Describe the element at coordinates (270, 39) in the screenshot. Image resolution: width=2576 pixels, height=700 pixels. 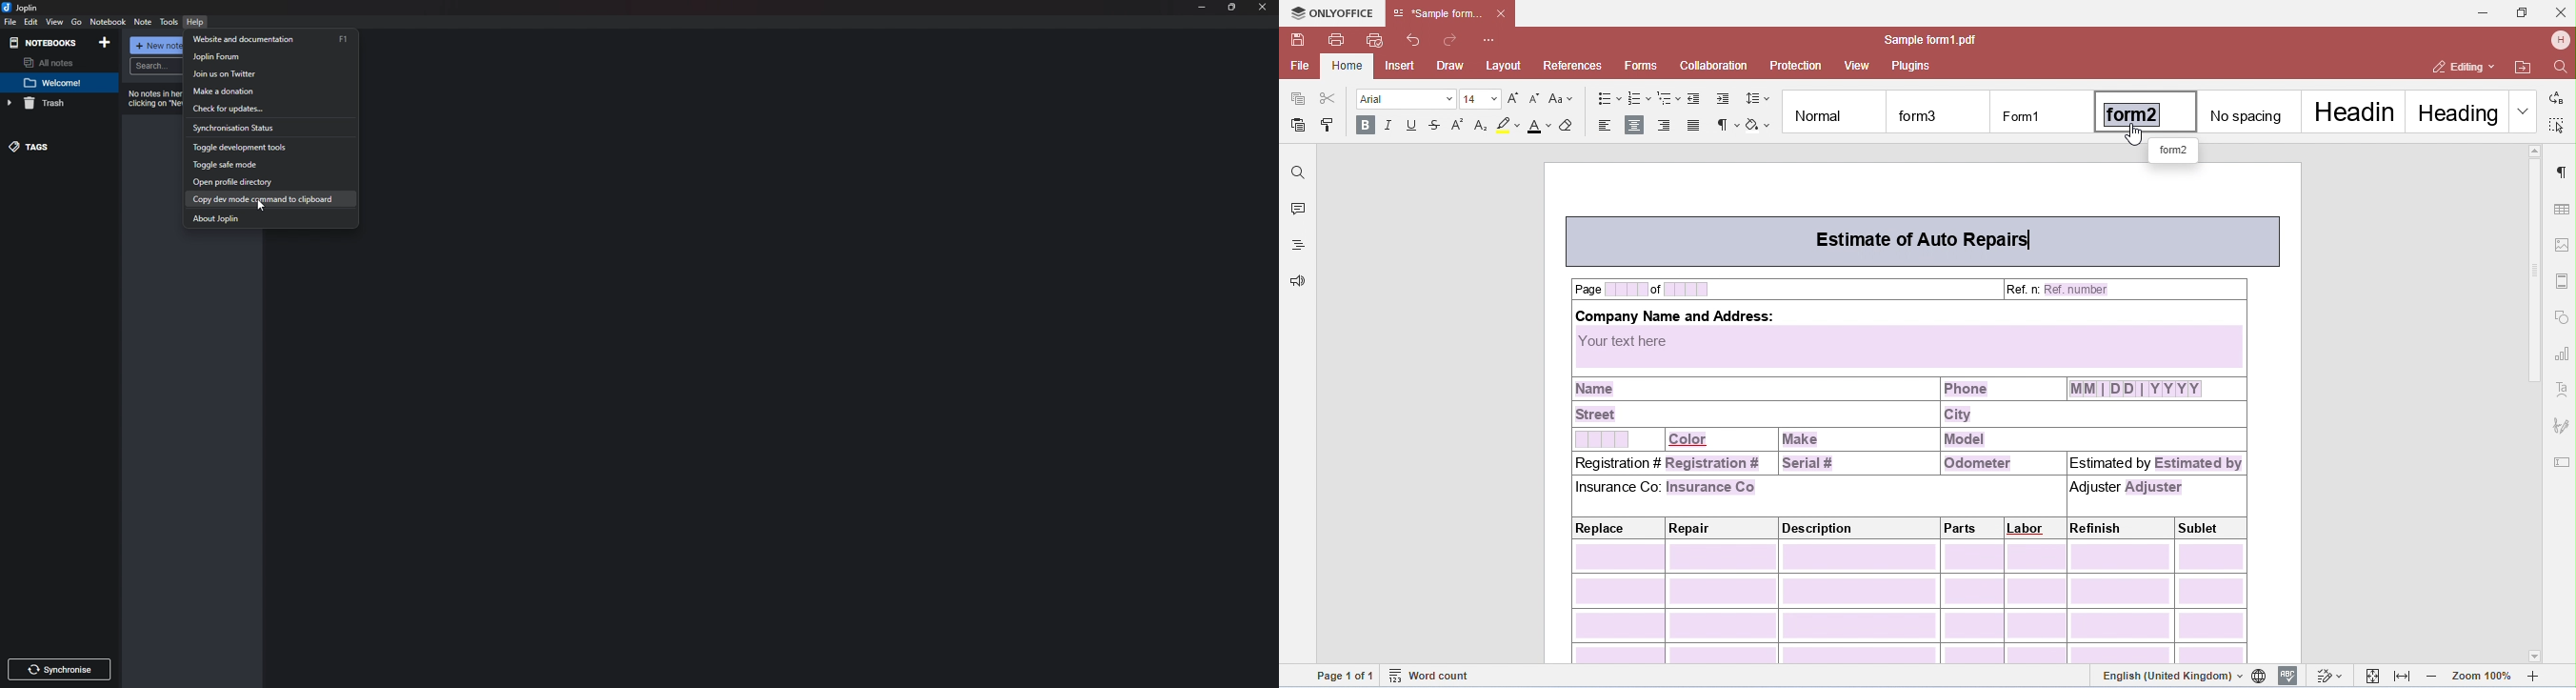
I see `Website and documentation` at that location.